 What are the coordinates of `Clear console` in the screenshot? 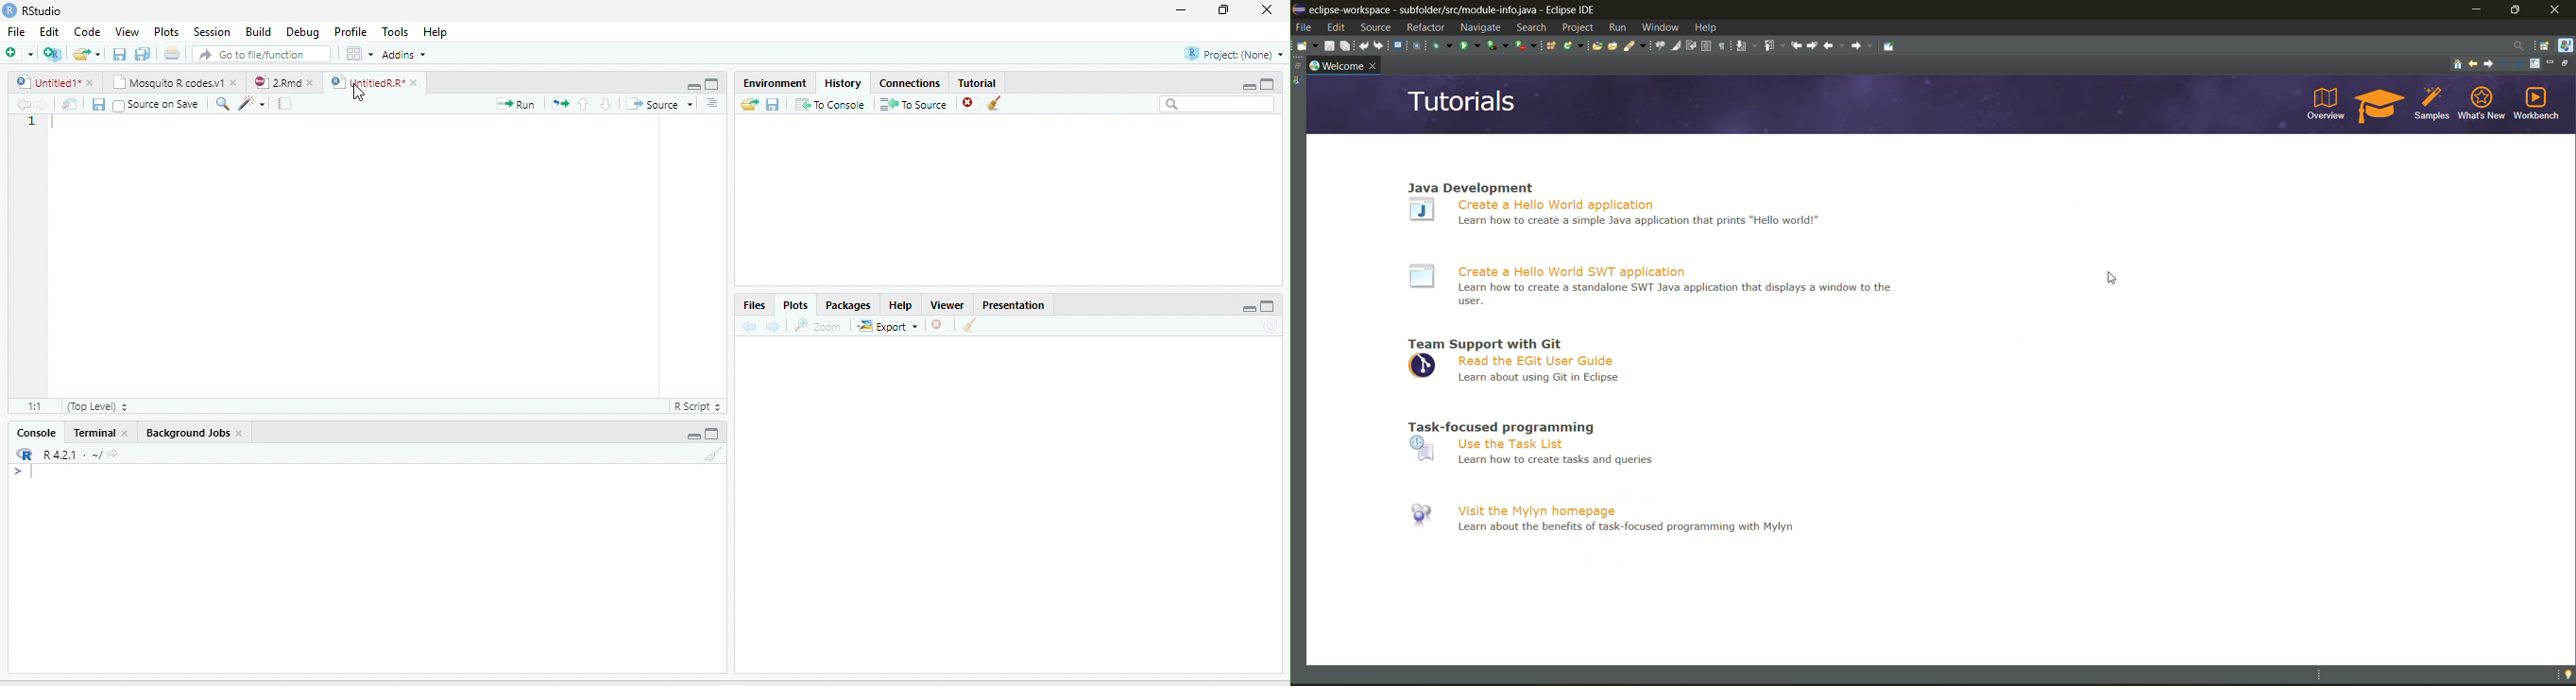 It's located at (714, 454).